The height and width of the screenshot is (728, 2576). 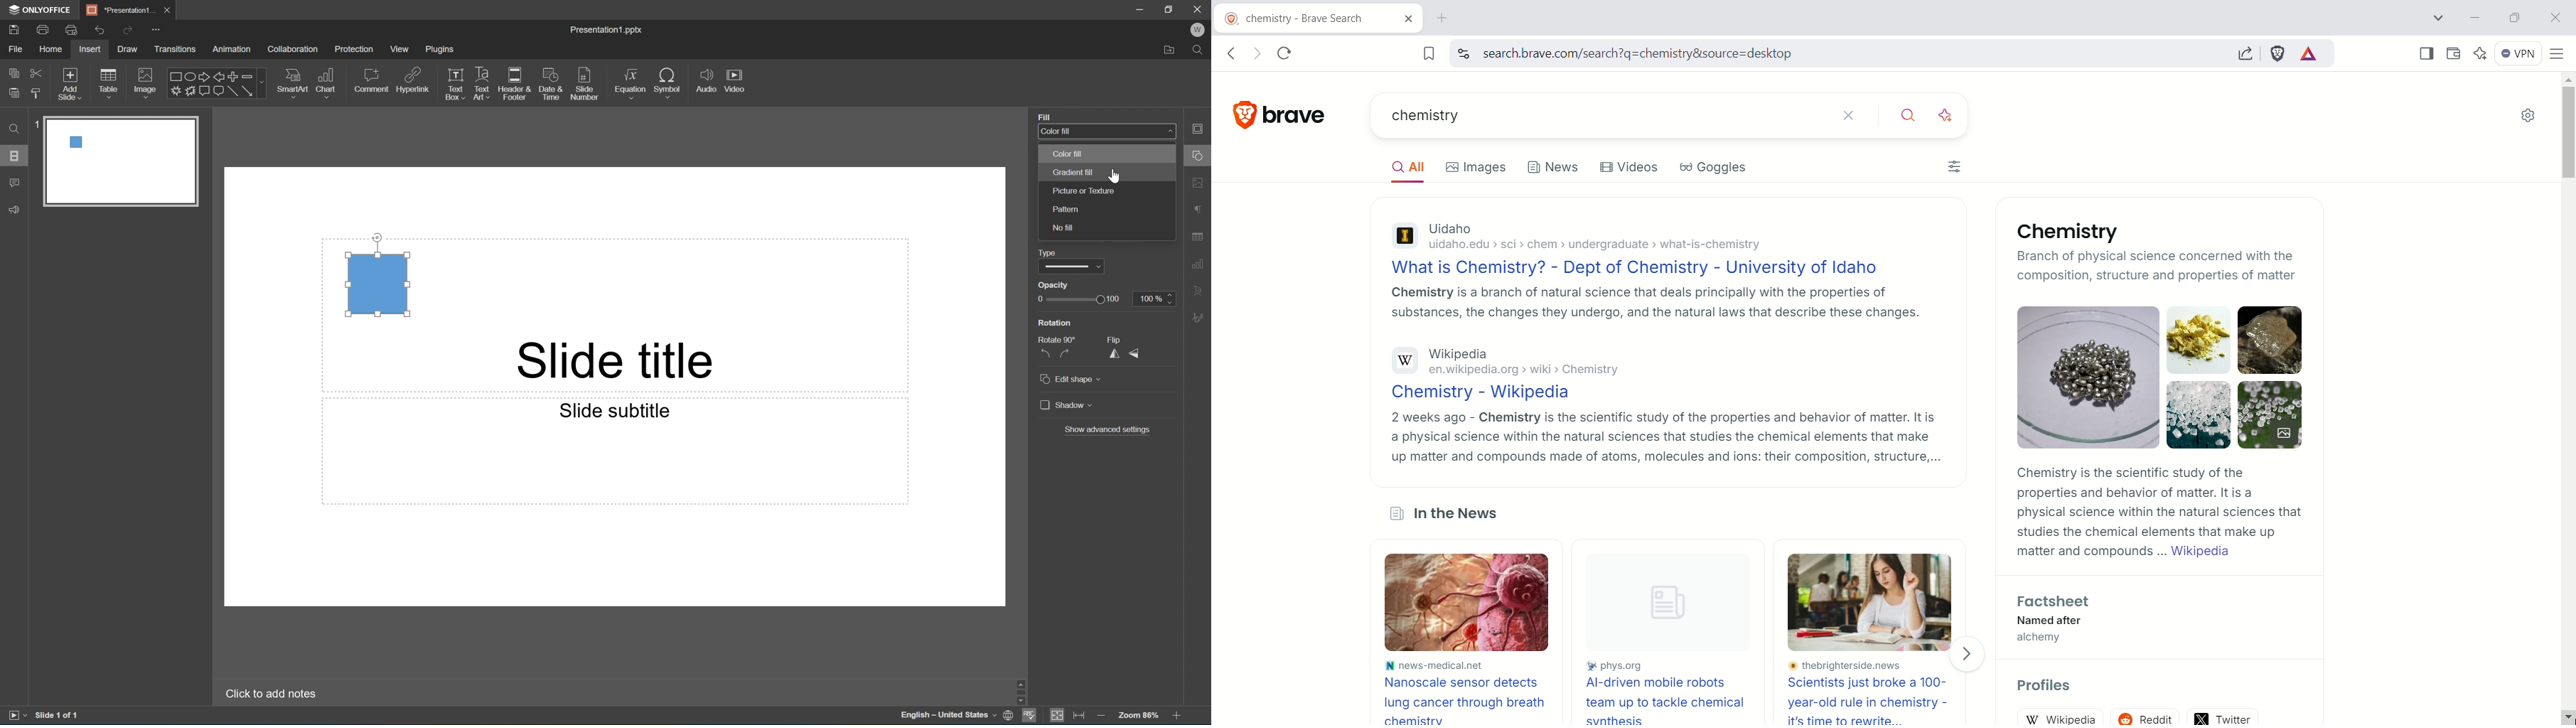 I want to click on Images, so click(x=1483, y=167).